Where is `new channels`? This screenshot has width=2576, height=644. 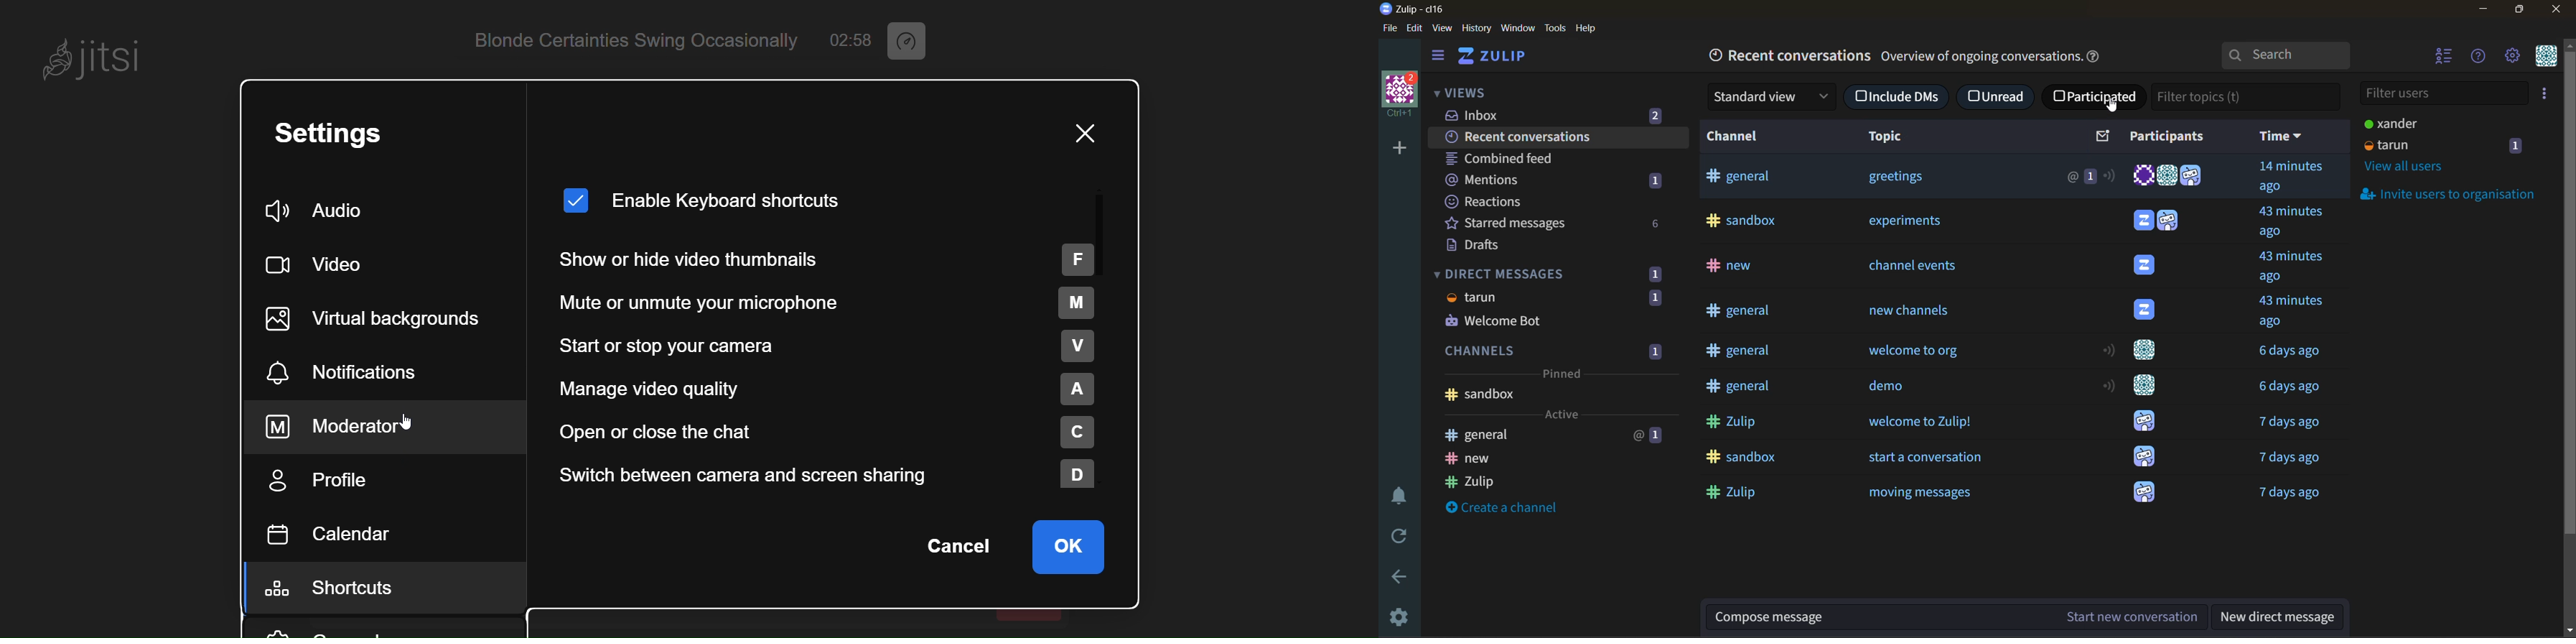
new channels is located at coordinates (1918, 310).